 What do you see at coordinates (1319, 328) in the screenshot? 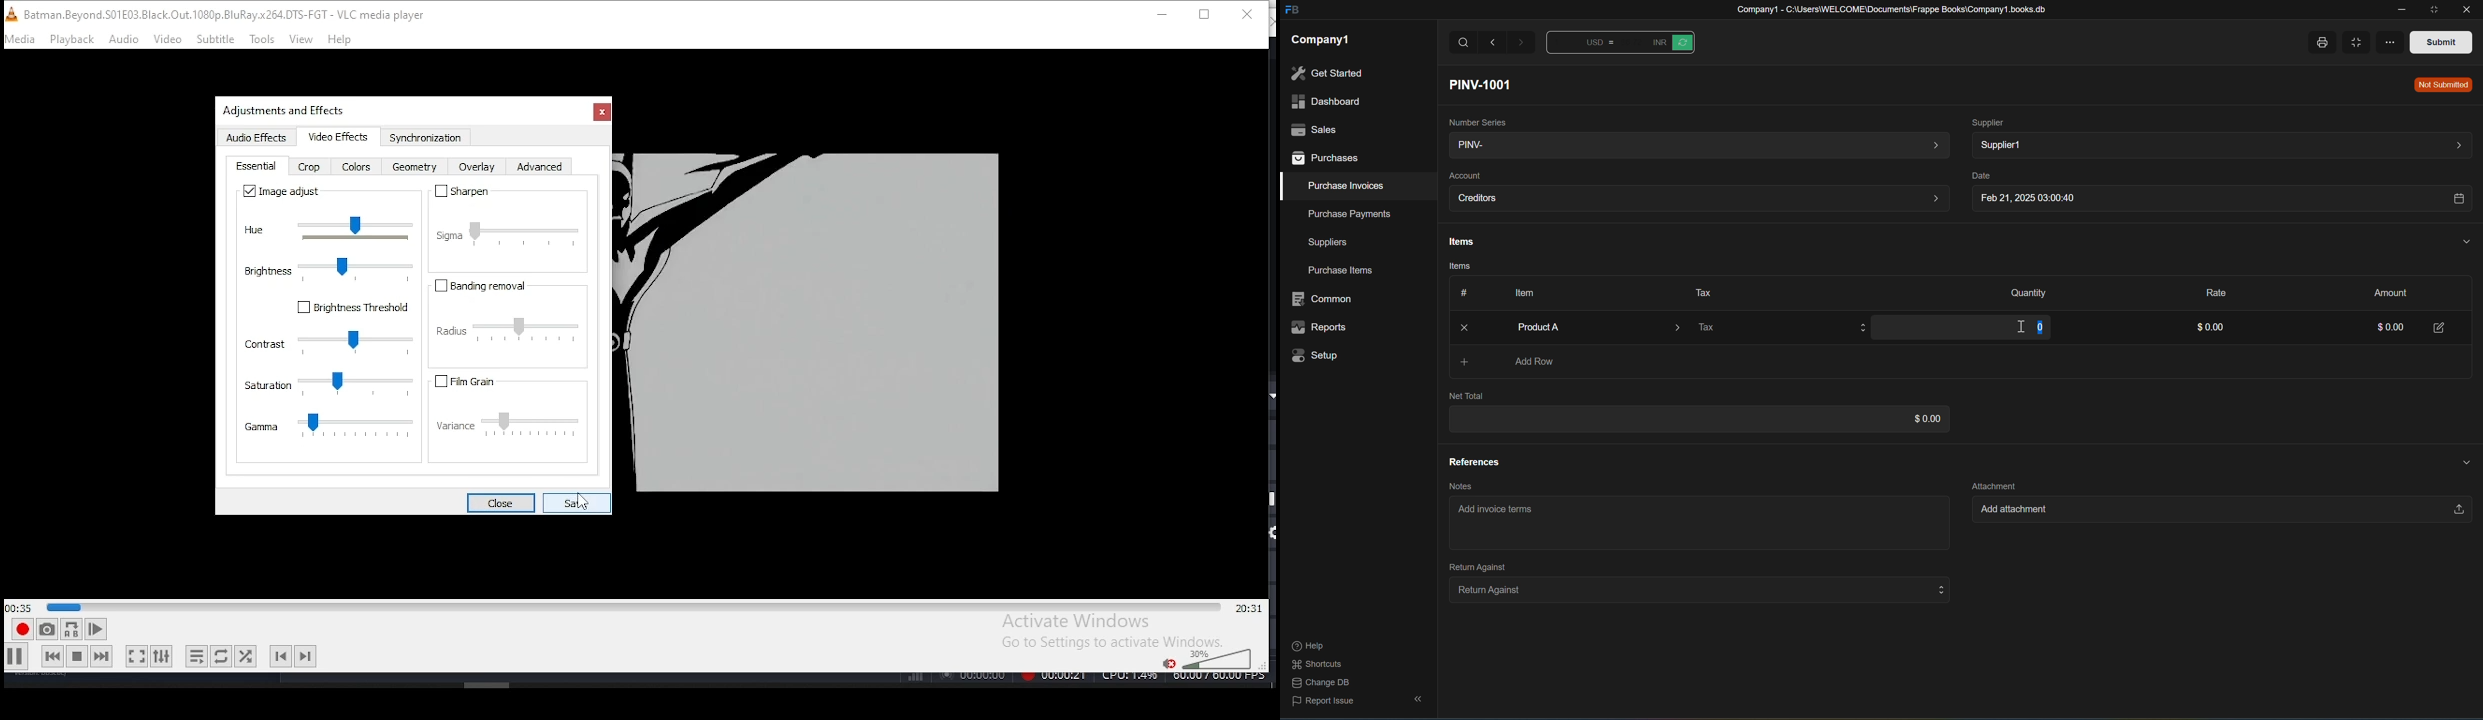
I see `reports` at bounding box center [1319, 328].